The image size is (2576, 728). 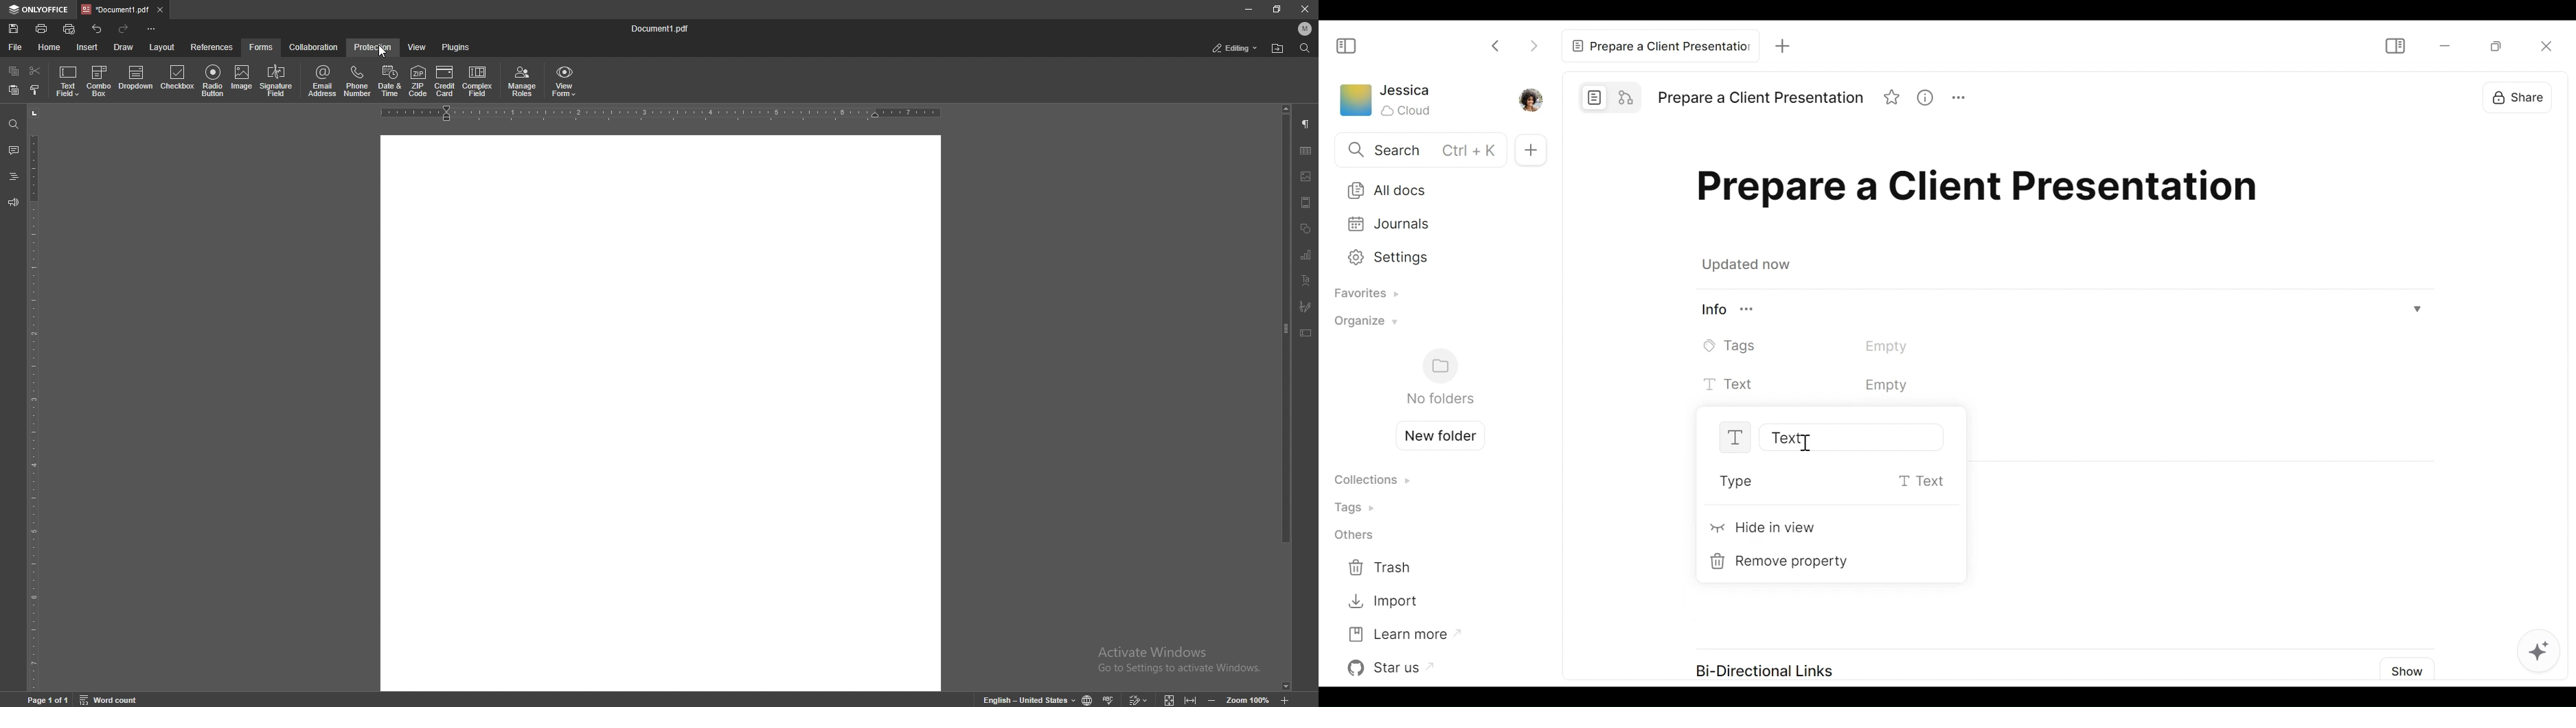 I want to click on minimize, so click(x=1248, y=8).